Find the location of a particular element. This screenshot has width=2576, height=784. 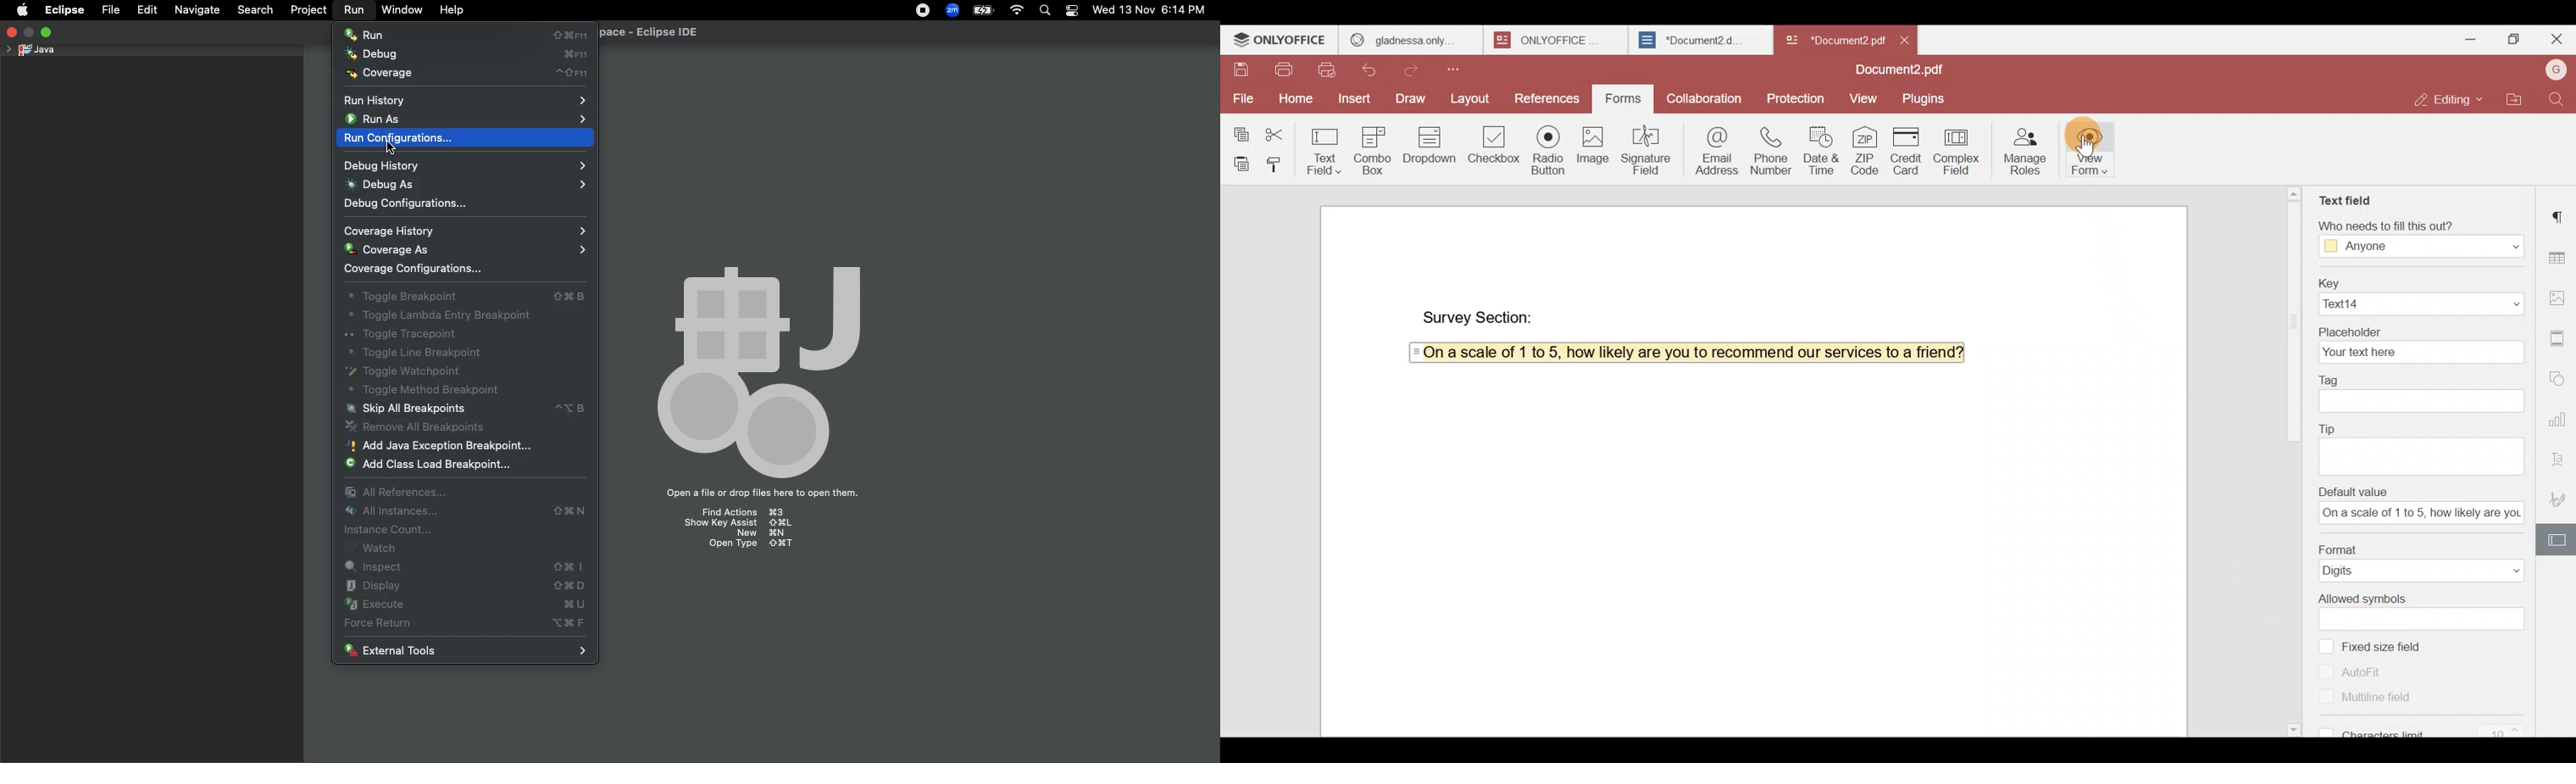

Draw is located at coordinates (1410, 98).